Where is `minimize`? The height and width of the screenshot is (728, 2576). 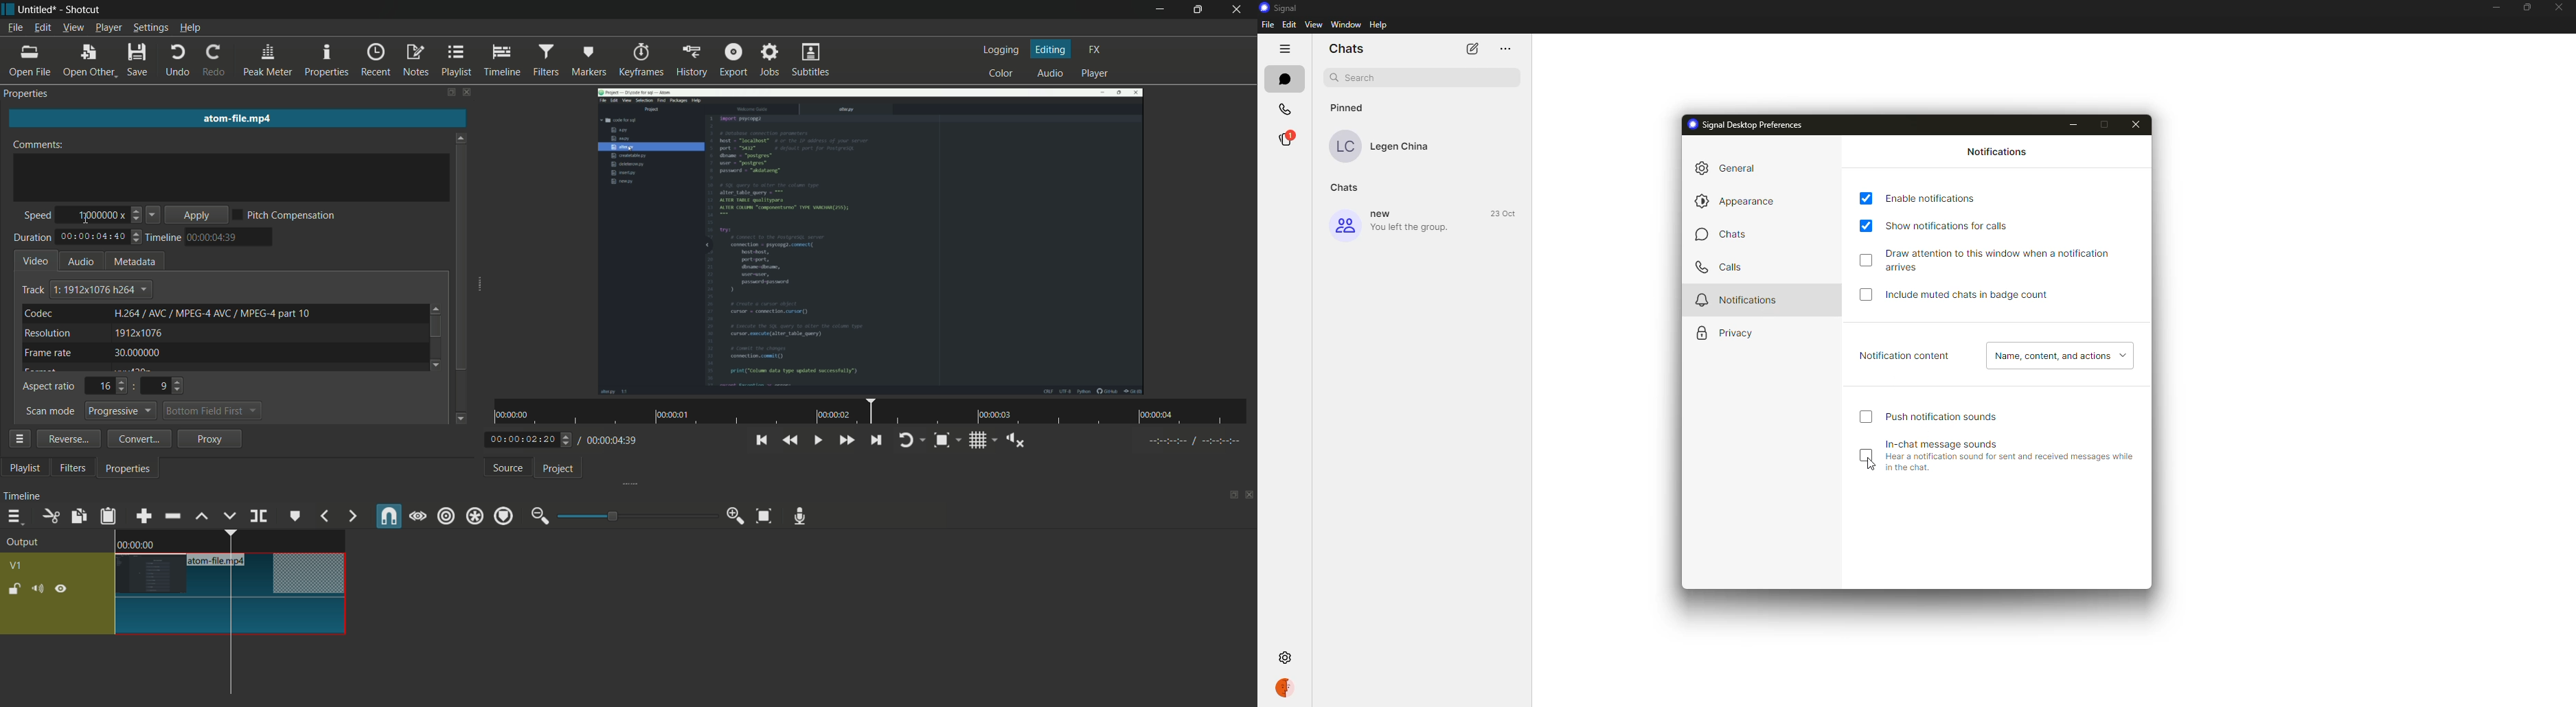
minimize is located at coordinates (2496, 8).